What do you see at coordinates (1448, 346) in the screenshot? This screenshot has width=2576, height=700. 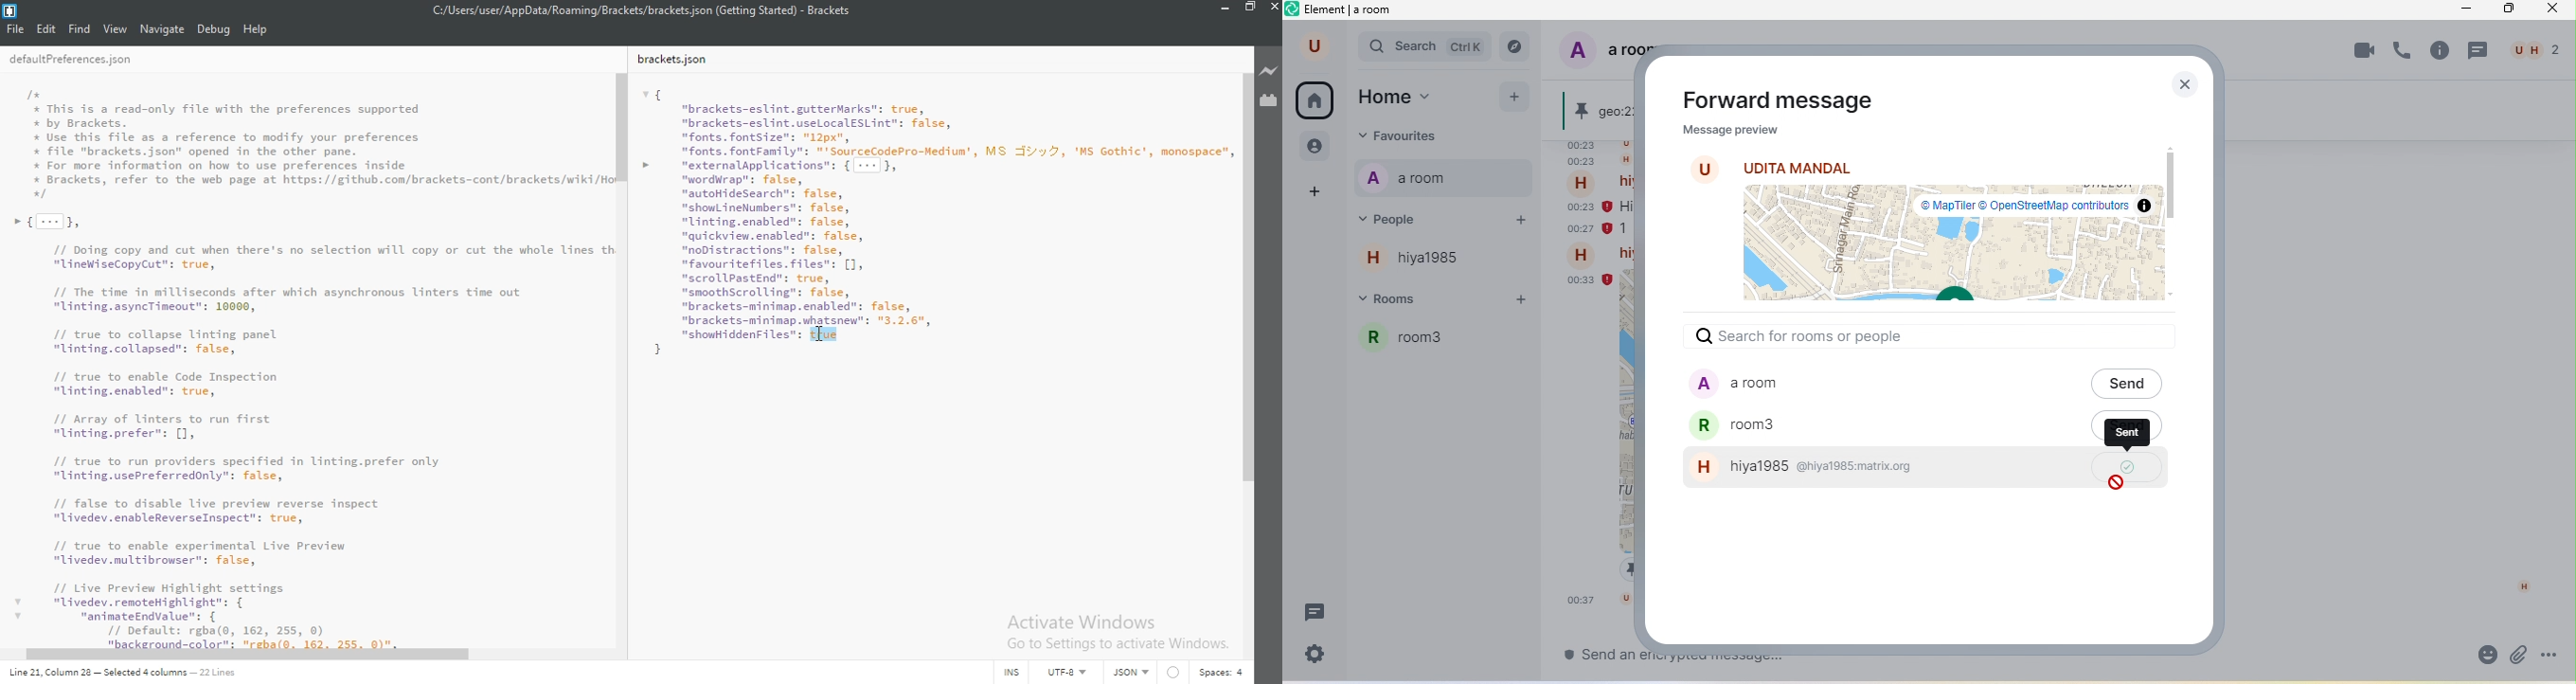 I see `room 3` at bounding box center [1448, 346].